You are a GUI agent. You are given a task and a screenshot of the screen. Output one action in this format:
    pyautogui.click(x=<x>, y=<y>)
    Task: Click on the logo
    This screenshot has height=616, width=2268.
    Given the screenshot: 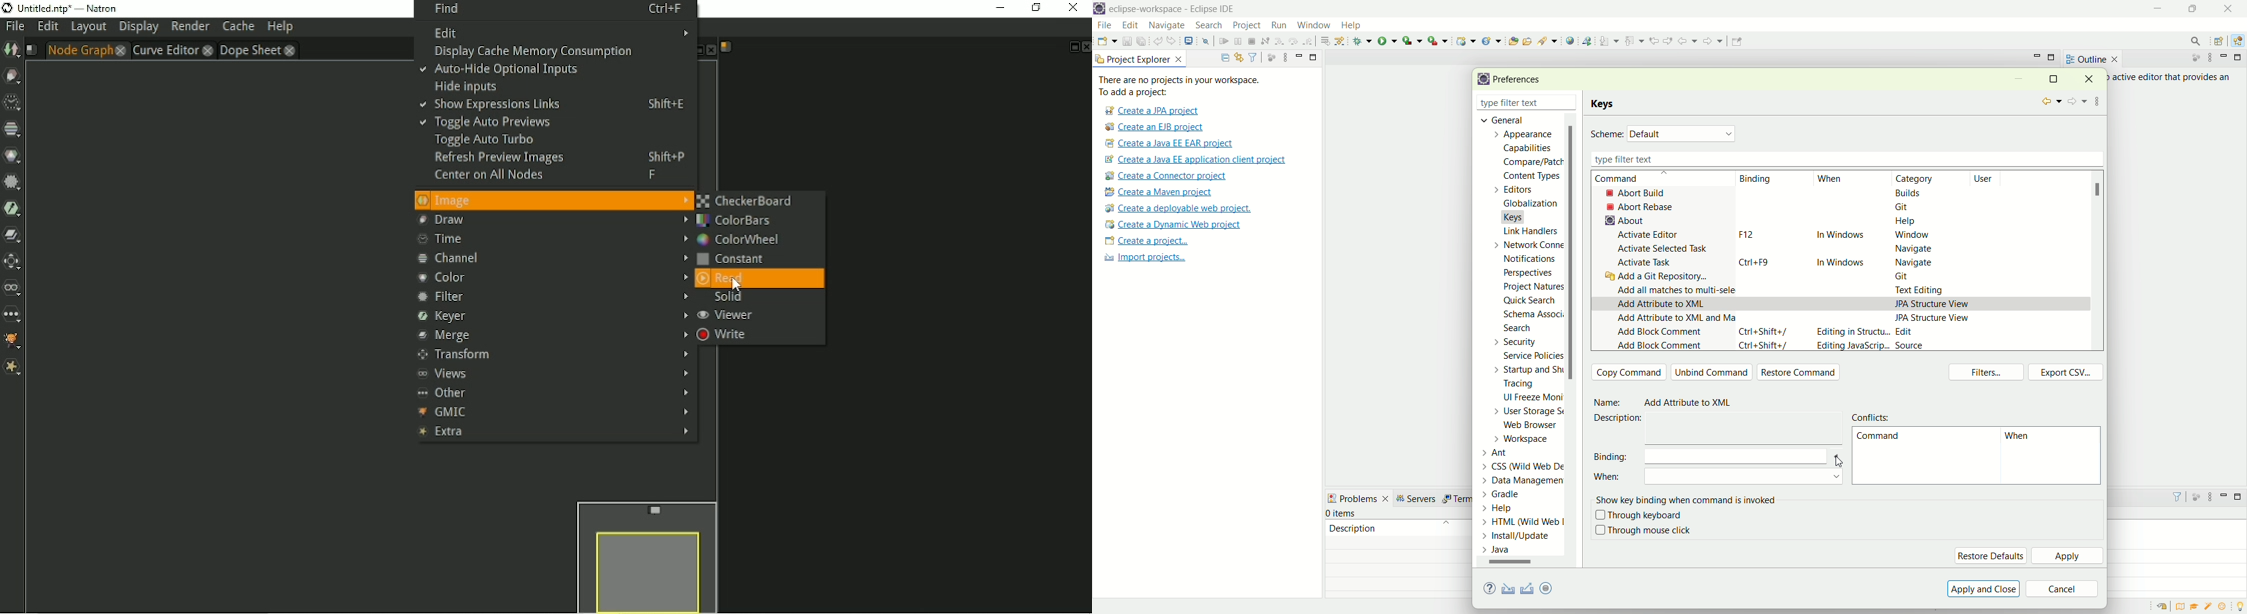 What is the action you would take?
    pyautogui.click(x=1481, y=79)
    